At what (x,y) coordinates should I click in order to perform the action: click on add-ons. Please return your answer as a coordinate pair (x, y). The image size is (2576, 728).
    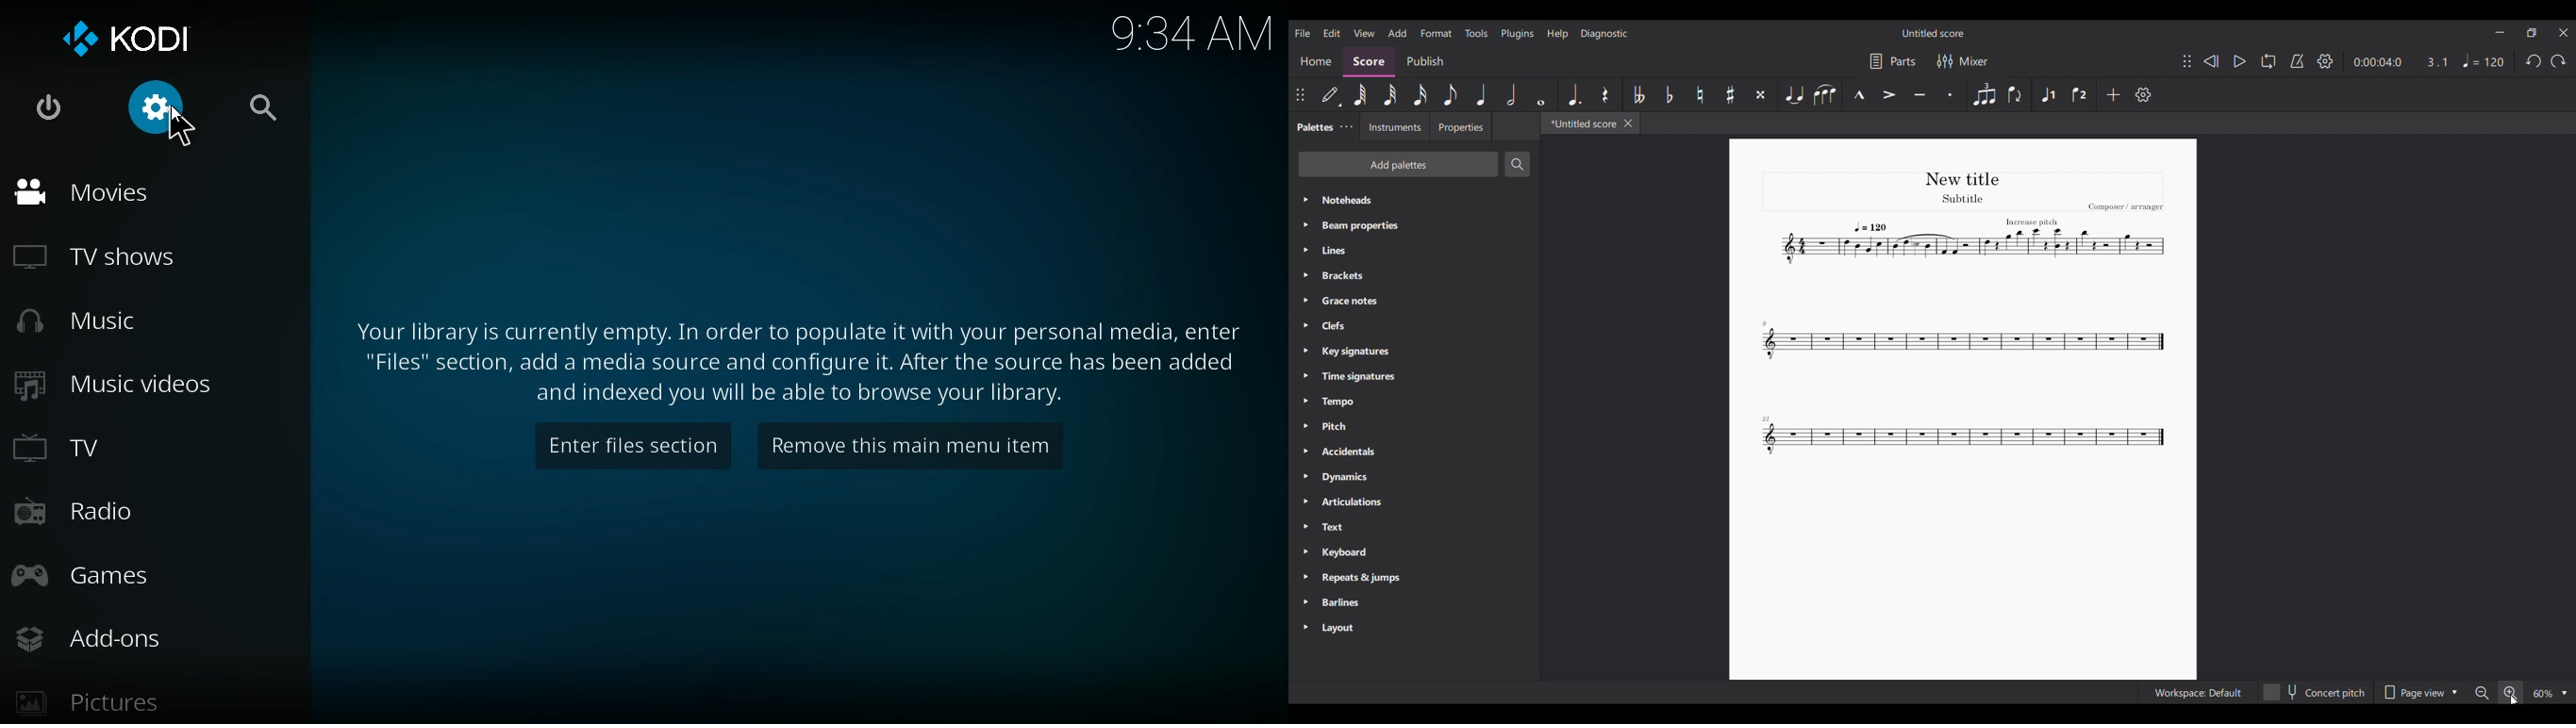
    Looking at the image, I should click on (118, 638).